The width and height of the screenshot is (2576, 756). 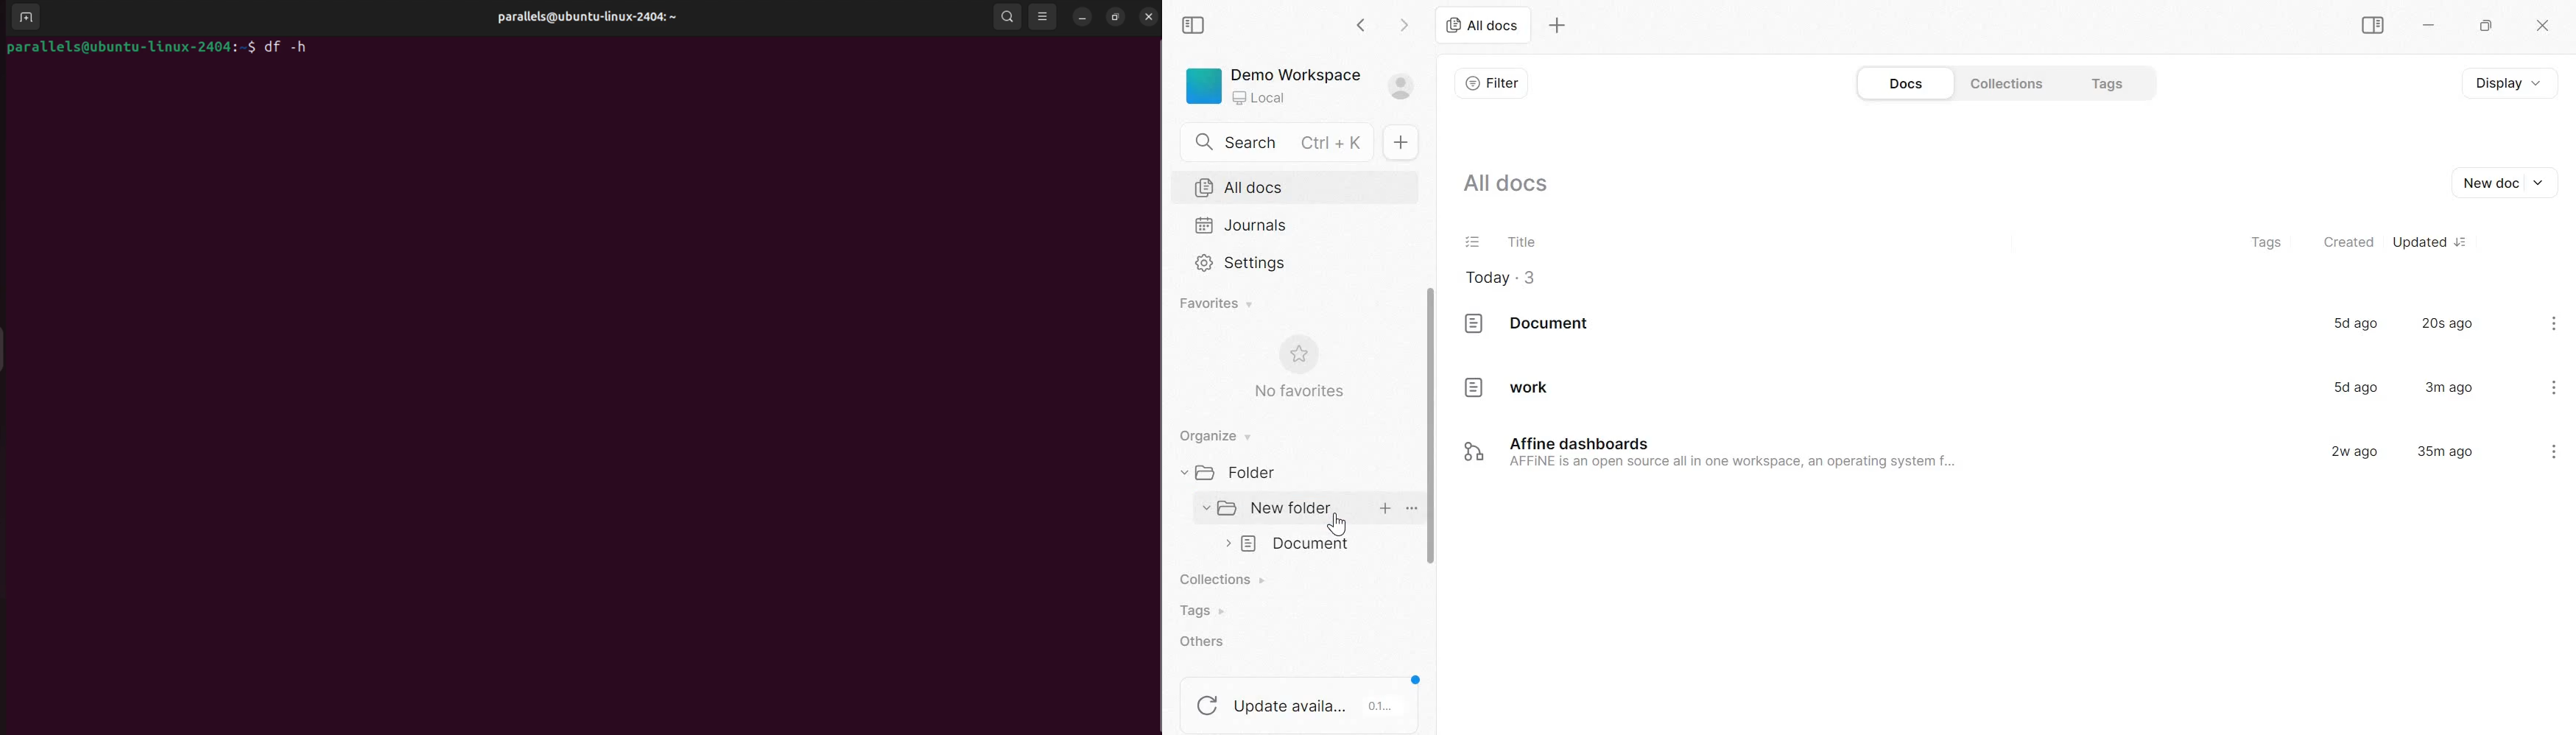 I want to click on Search , so click(x=1275, y=142).